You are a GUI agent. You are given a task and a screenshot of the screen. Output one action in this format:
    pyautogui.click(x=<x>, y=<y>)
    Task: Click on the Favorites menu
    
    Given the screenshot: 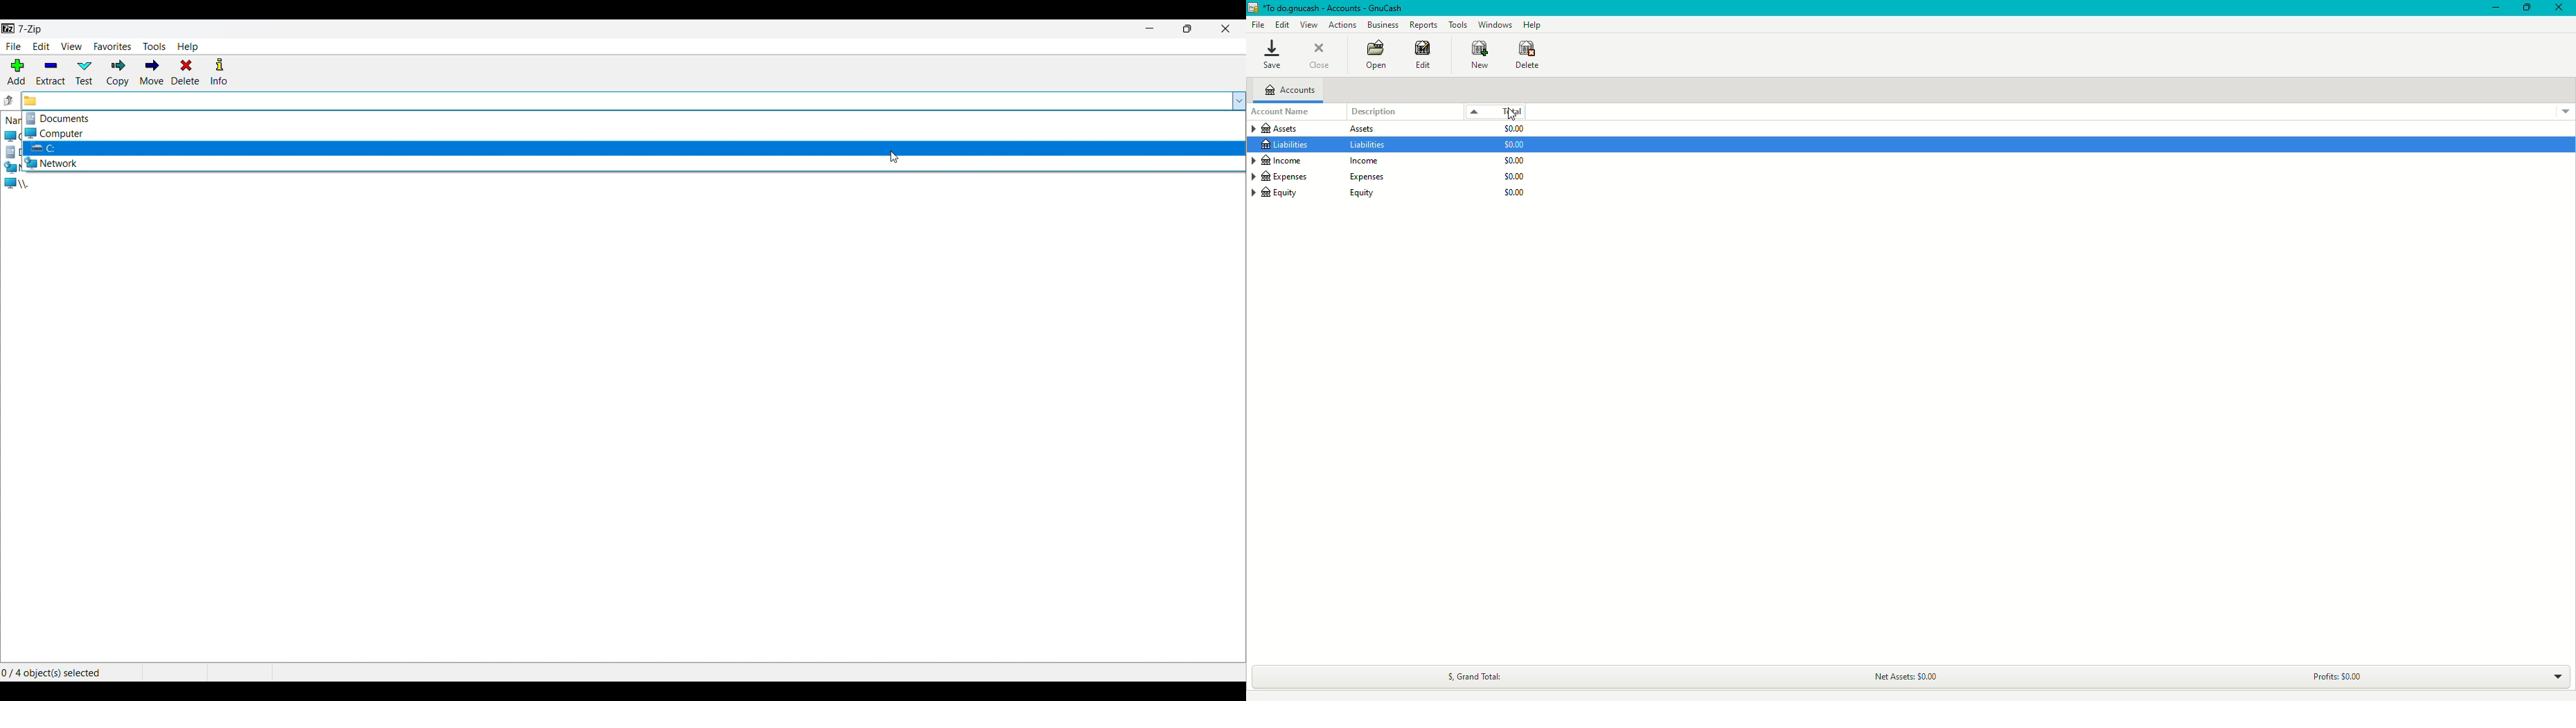 What is the action you would take?
    pyautogui.click(x=112, y=46)
    